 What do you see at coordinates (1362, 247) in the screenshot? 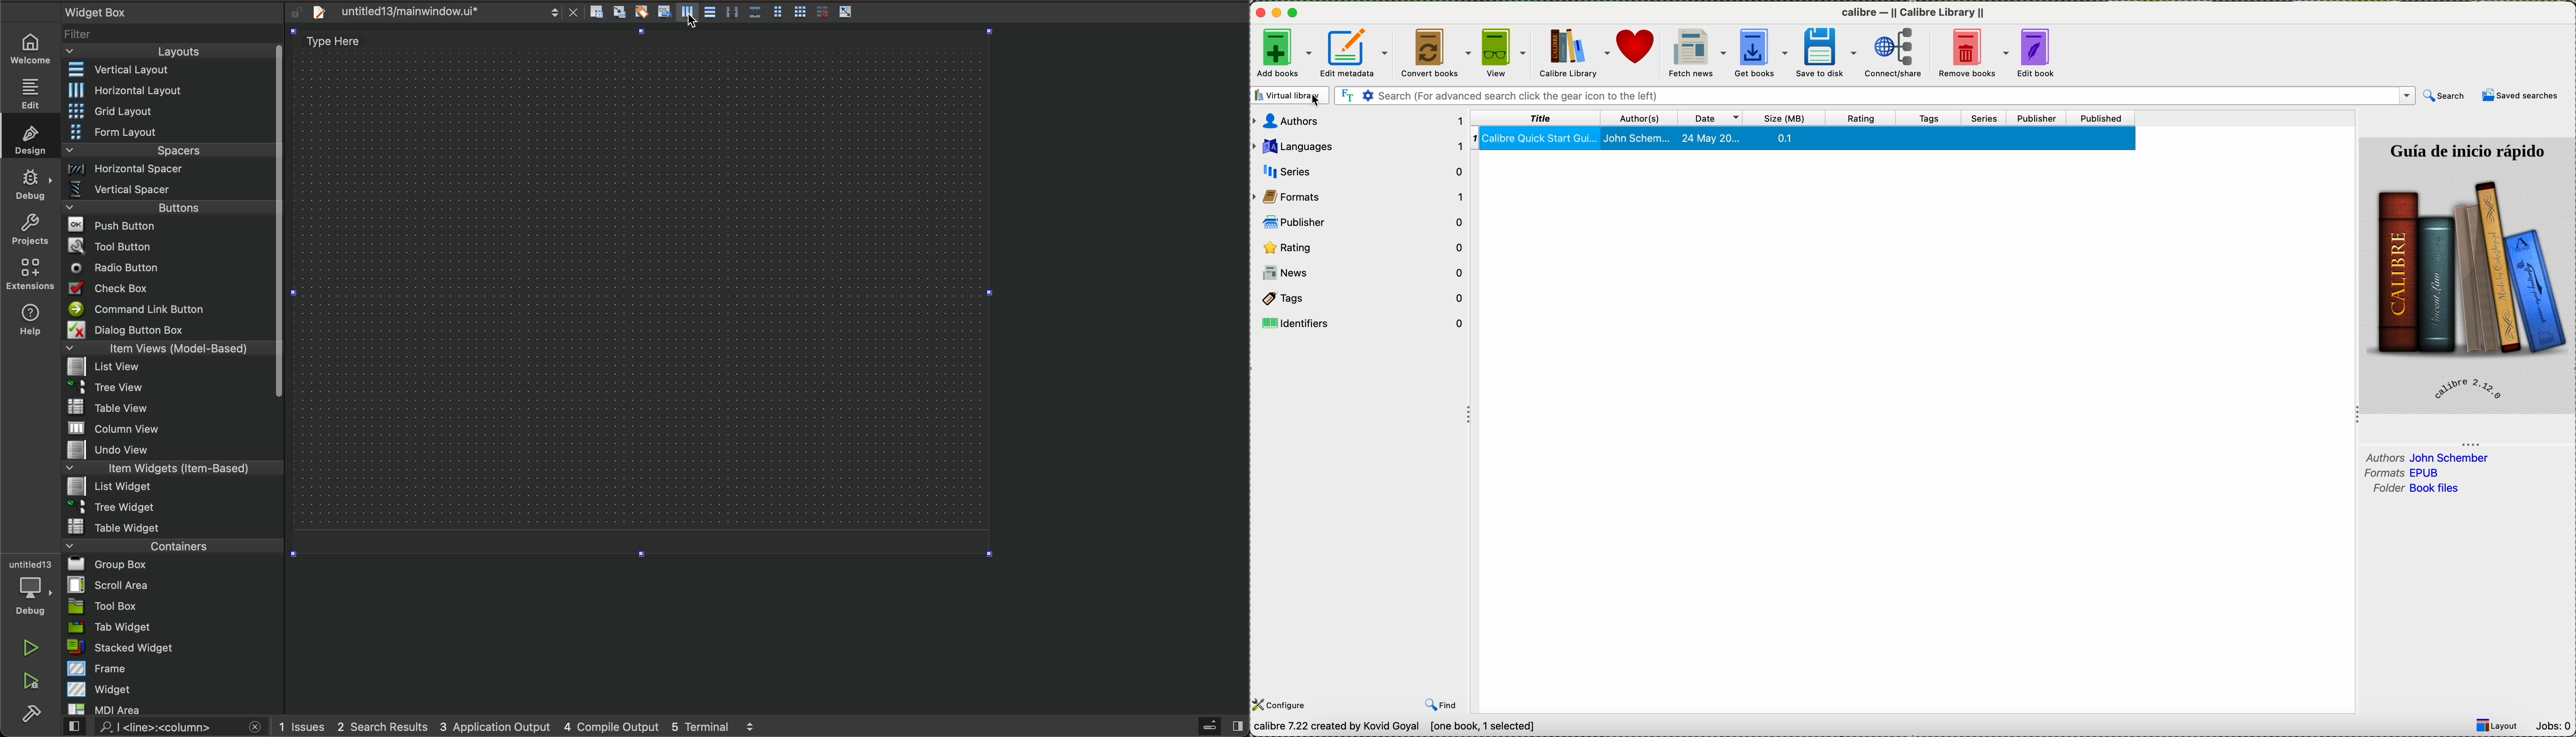
I see `rating` at bounding box center [1362, 247].